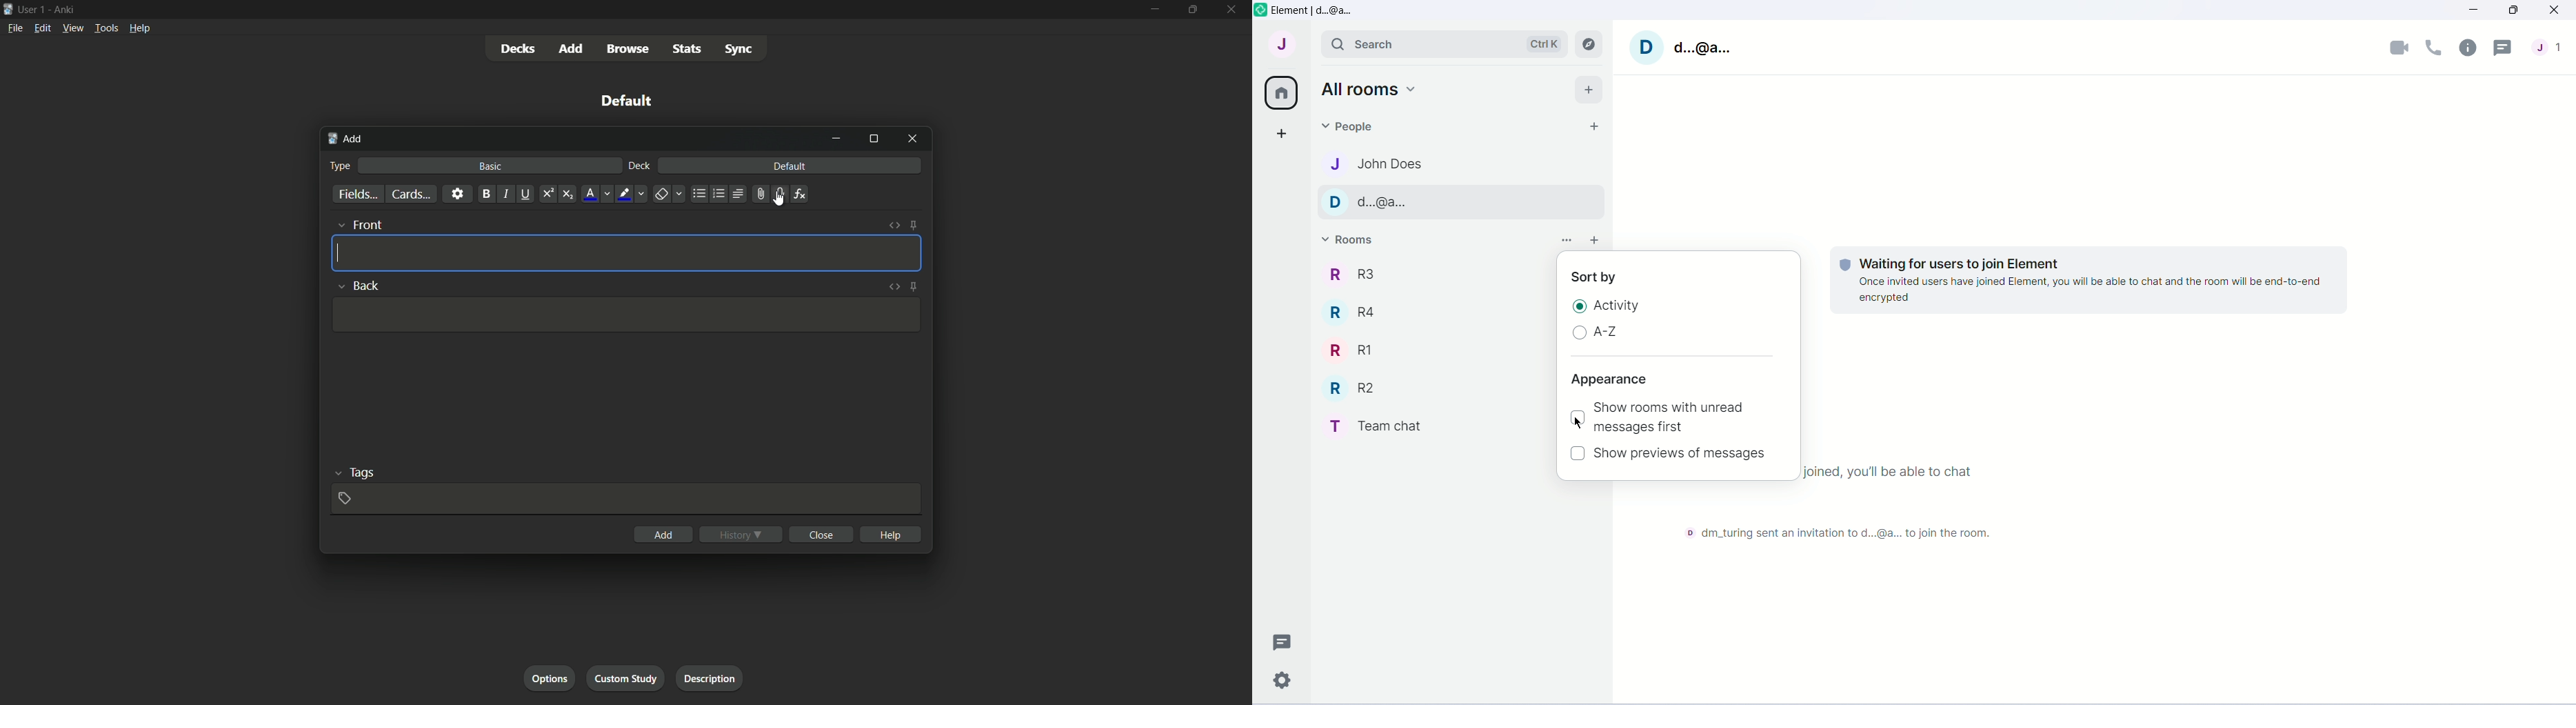 The width and height of the screenshot is (2576, 728). I want to click on Room Name-r3, so click(1357, 275).